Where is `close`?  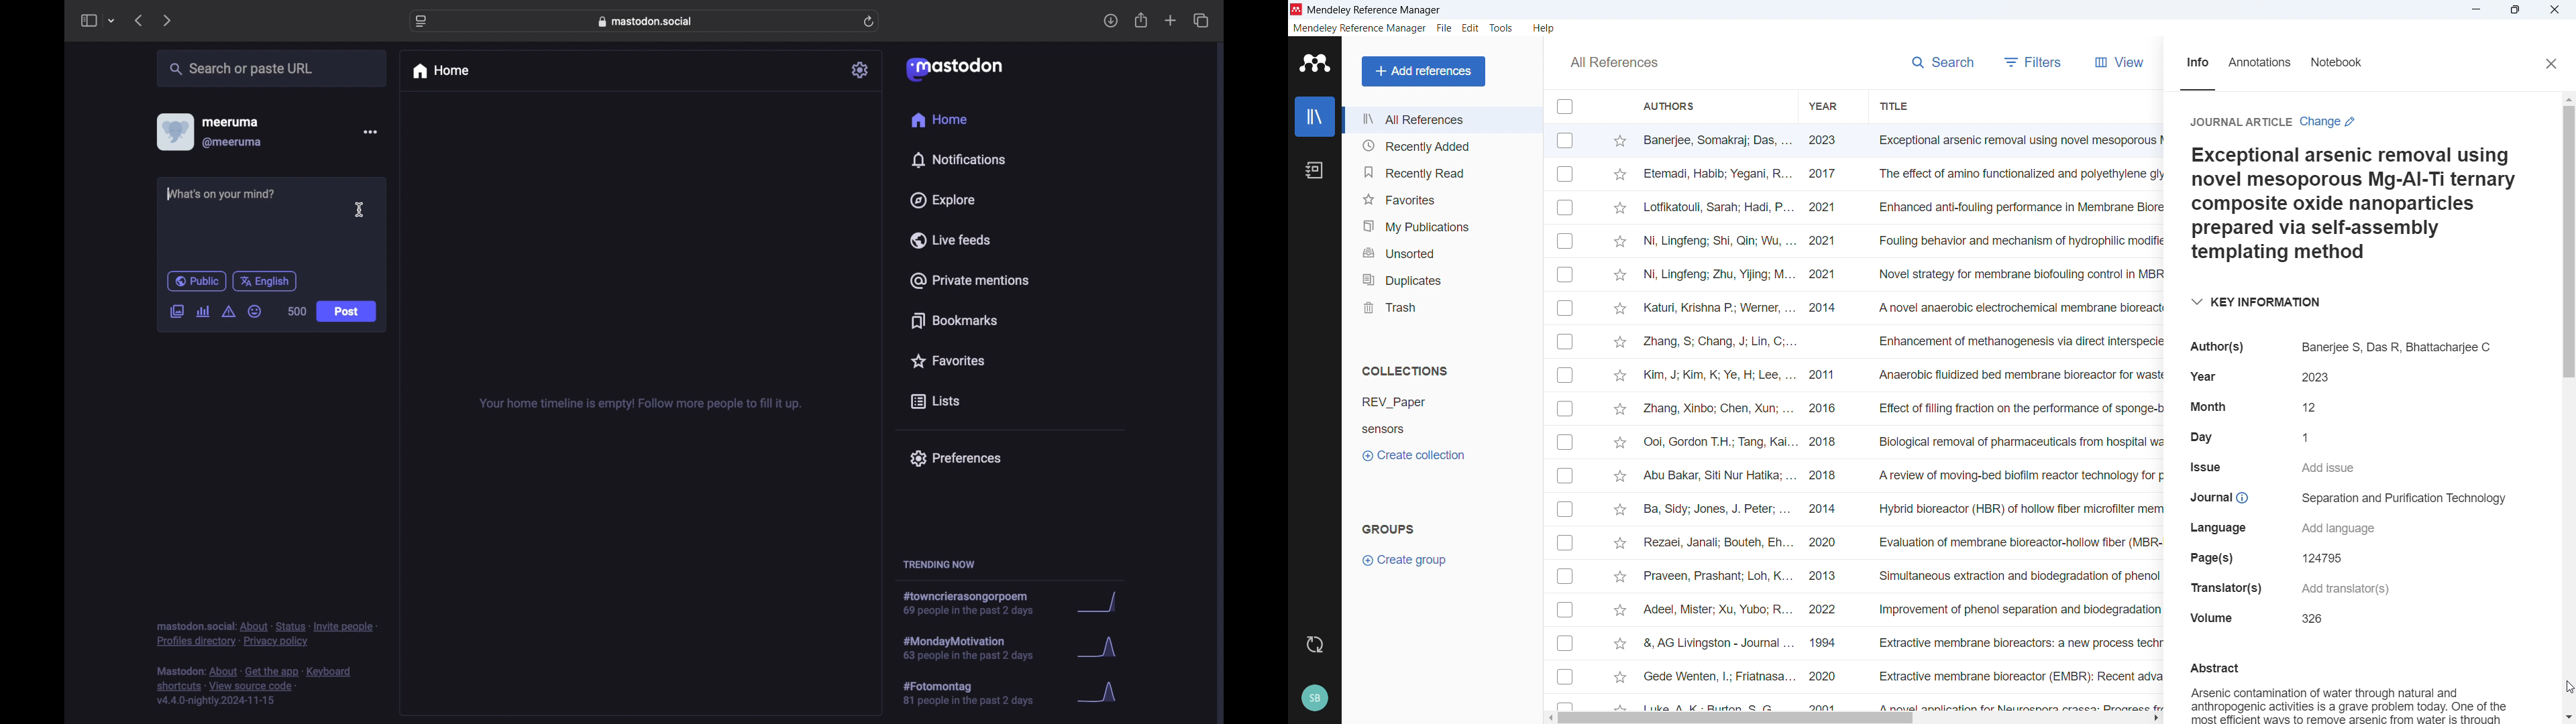
close is located at coordinates (2549, 62).